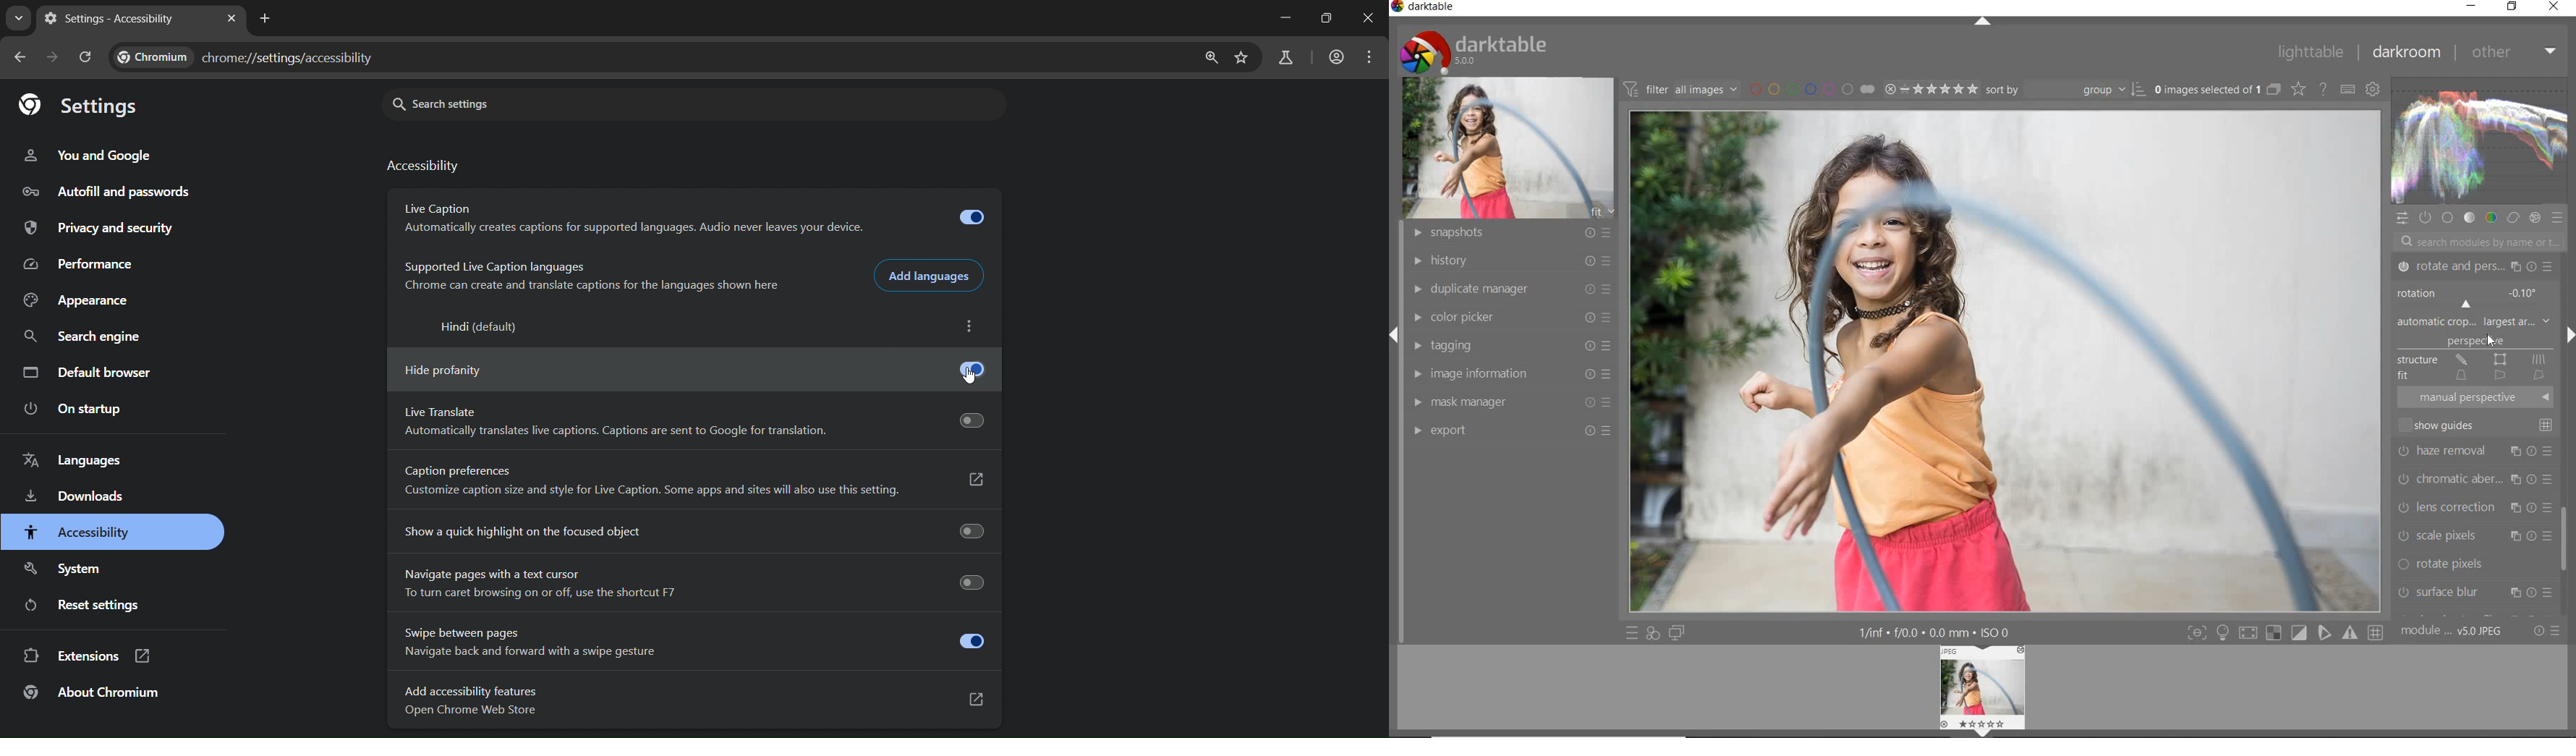  What do you see at coordinates (1510, 403) in the screenshot?
I see `mask manager` at bounding box center [1510, 403].